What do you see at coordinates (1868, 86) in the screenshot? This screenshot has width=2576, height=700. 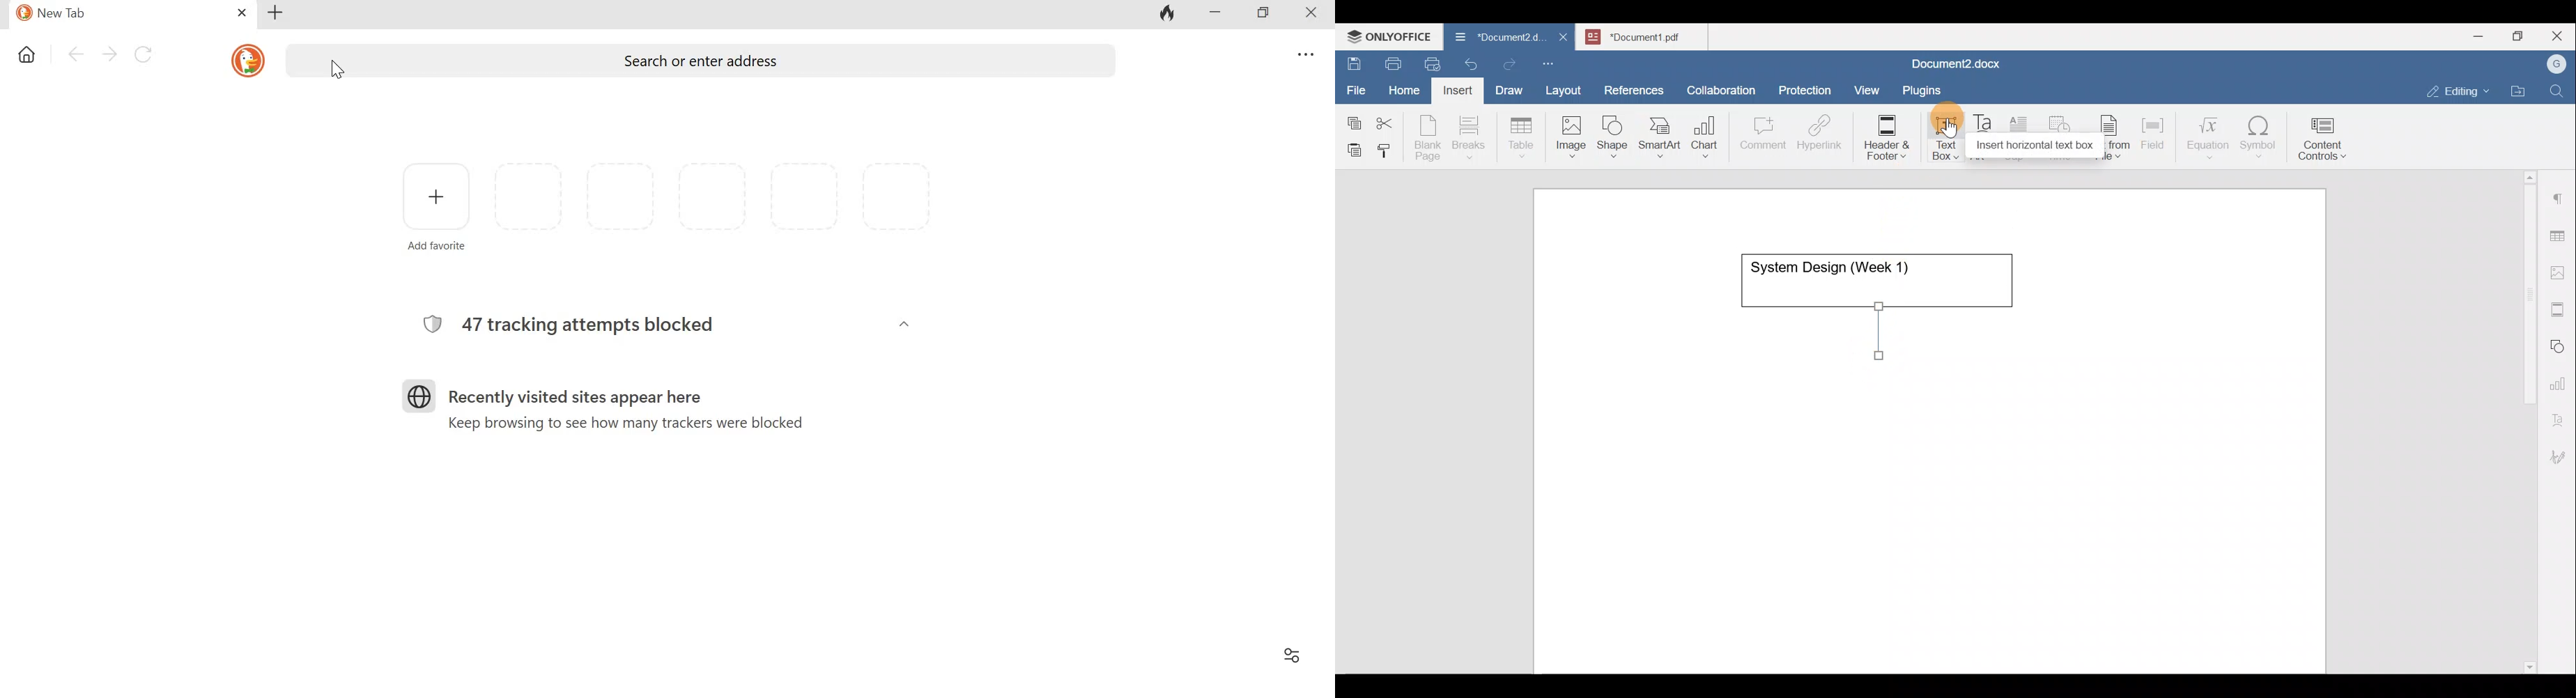 I see `View` at bounding box center [1868, 86].